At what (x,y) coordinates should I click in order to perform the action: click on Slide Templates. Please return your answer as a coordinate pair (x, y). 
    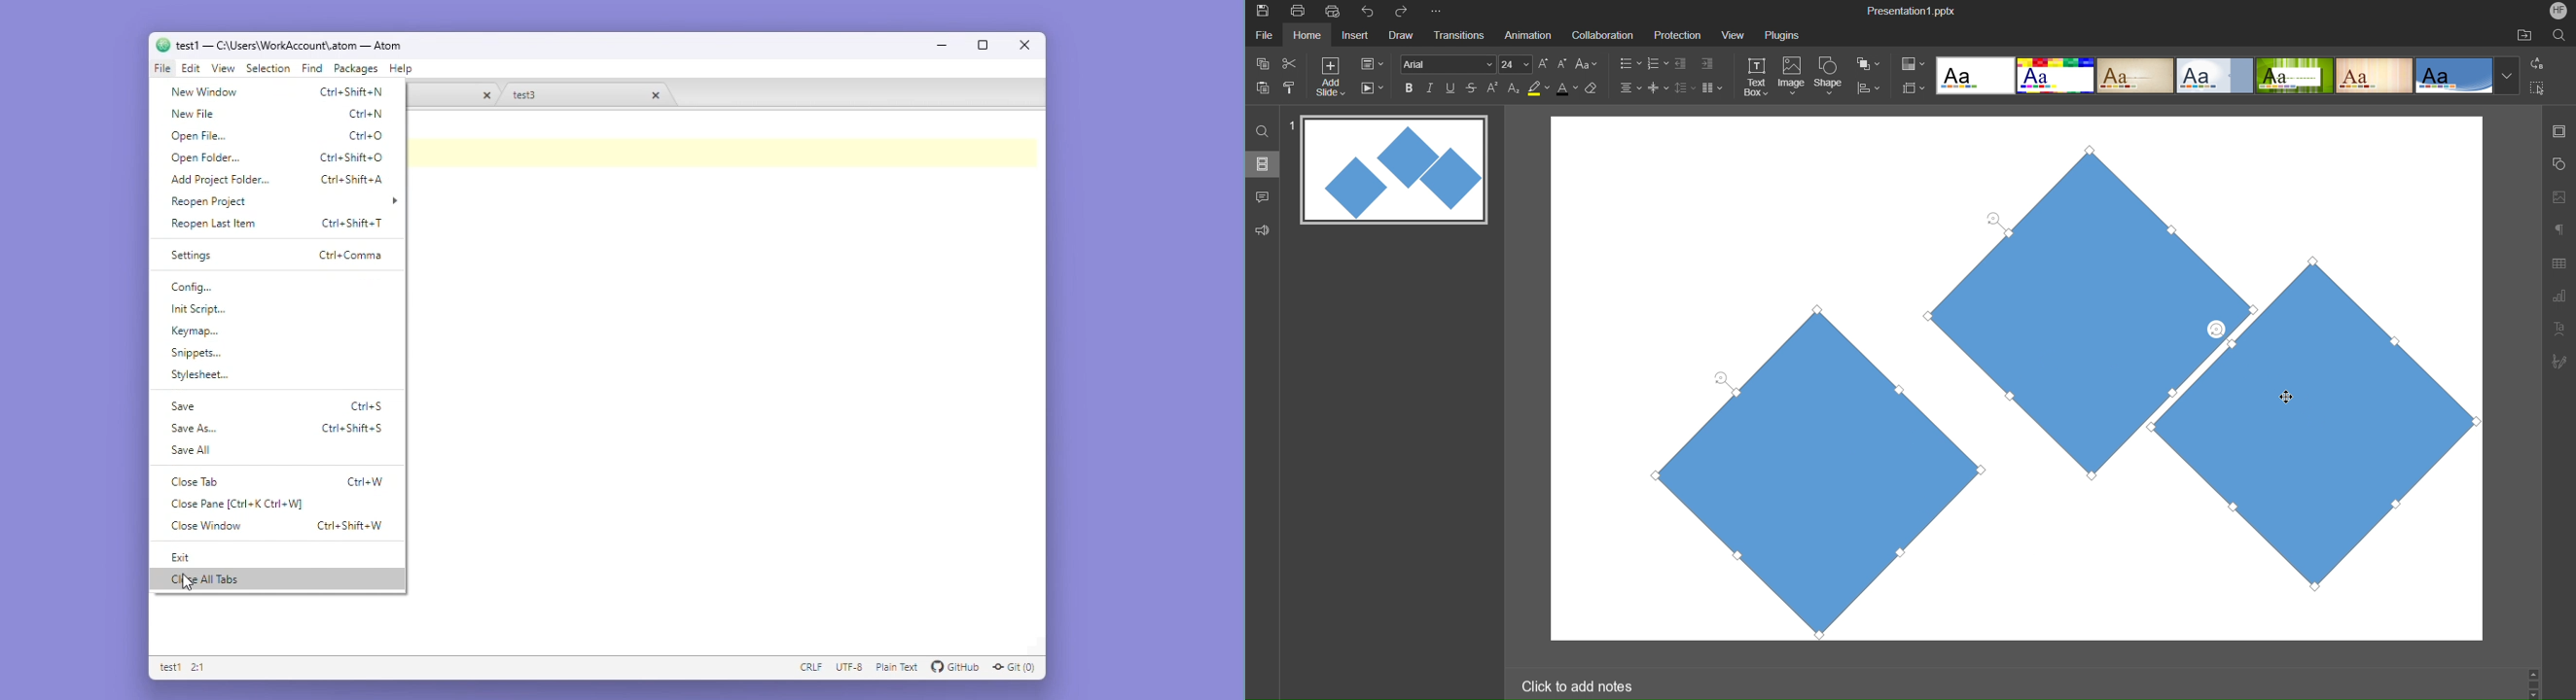
    Looking at the image, I should click on (2229, 74).